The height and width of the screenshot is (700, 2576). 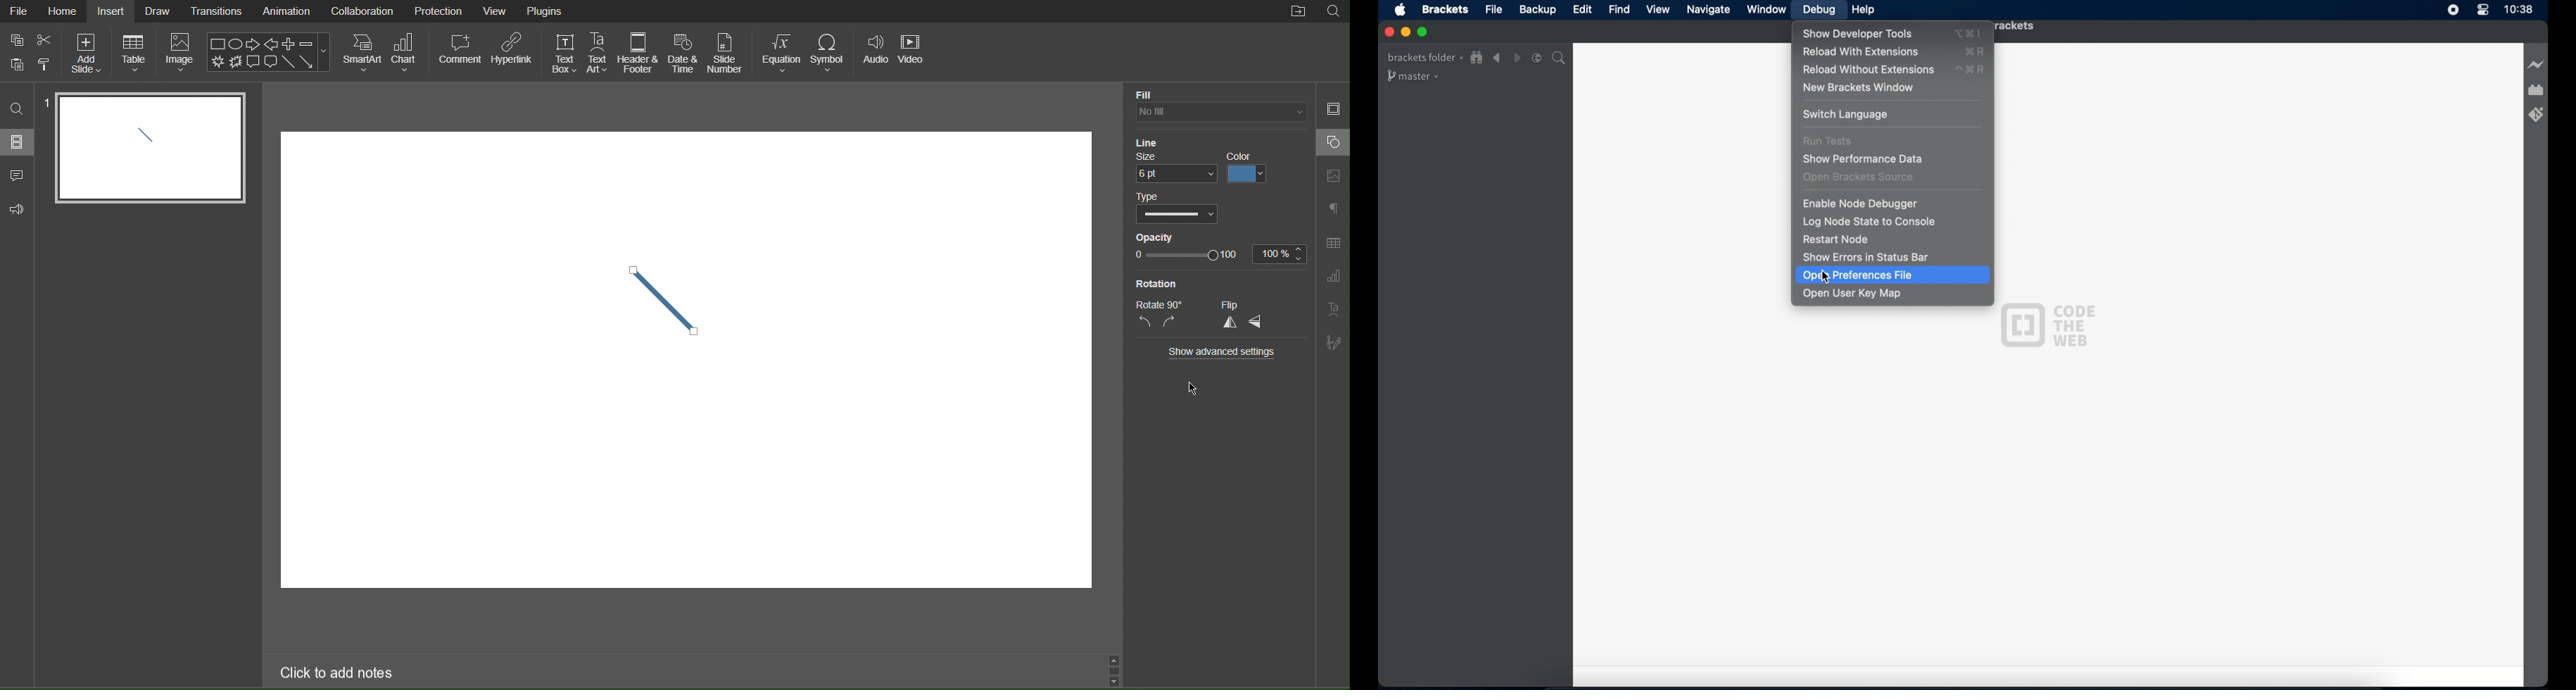 What do you see at coordinates (87, 54) in the screenshot?
I see `Add Slide` at bounding box center [87, 54].